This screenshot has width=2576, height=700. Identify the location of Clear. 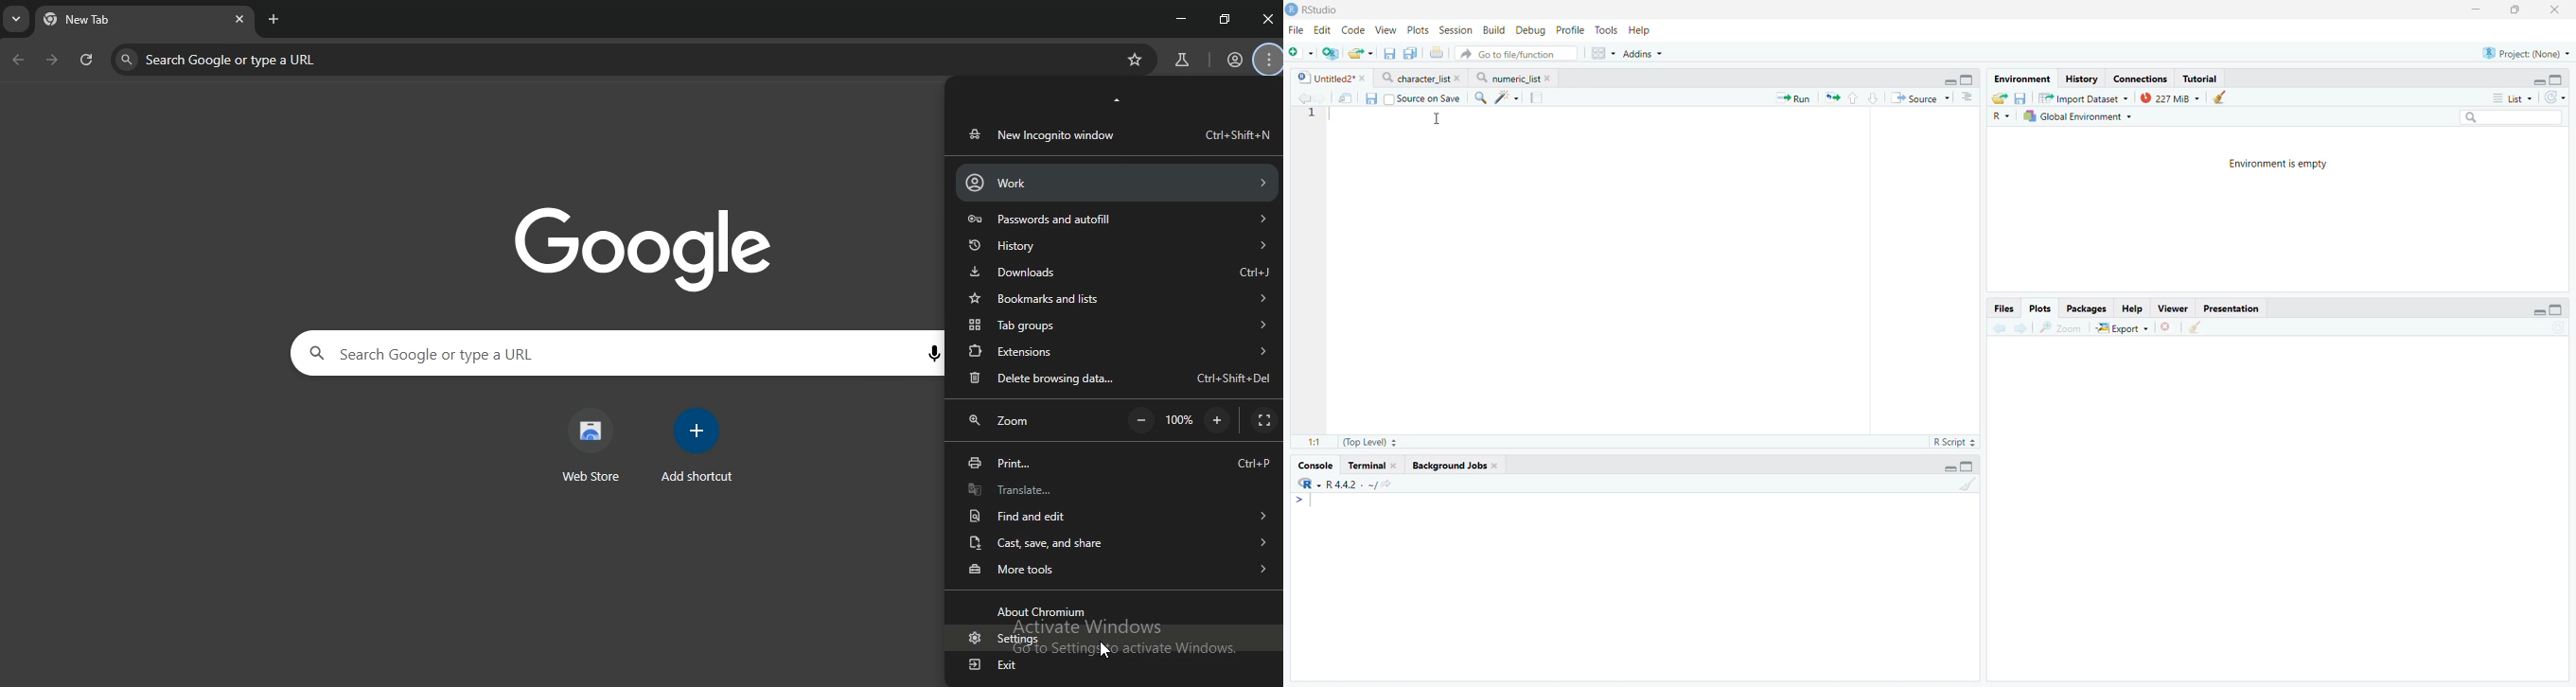
(2220, 97).